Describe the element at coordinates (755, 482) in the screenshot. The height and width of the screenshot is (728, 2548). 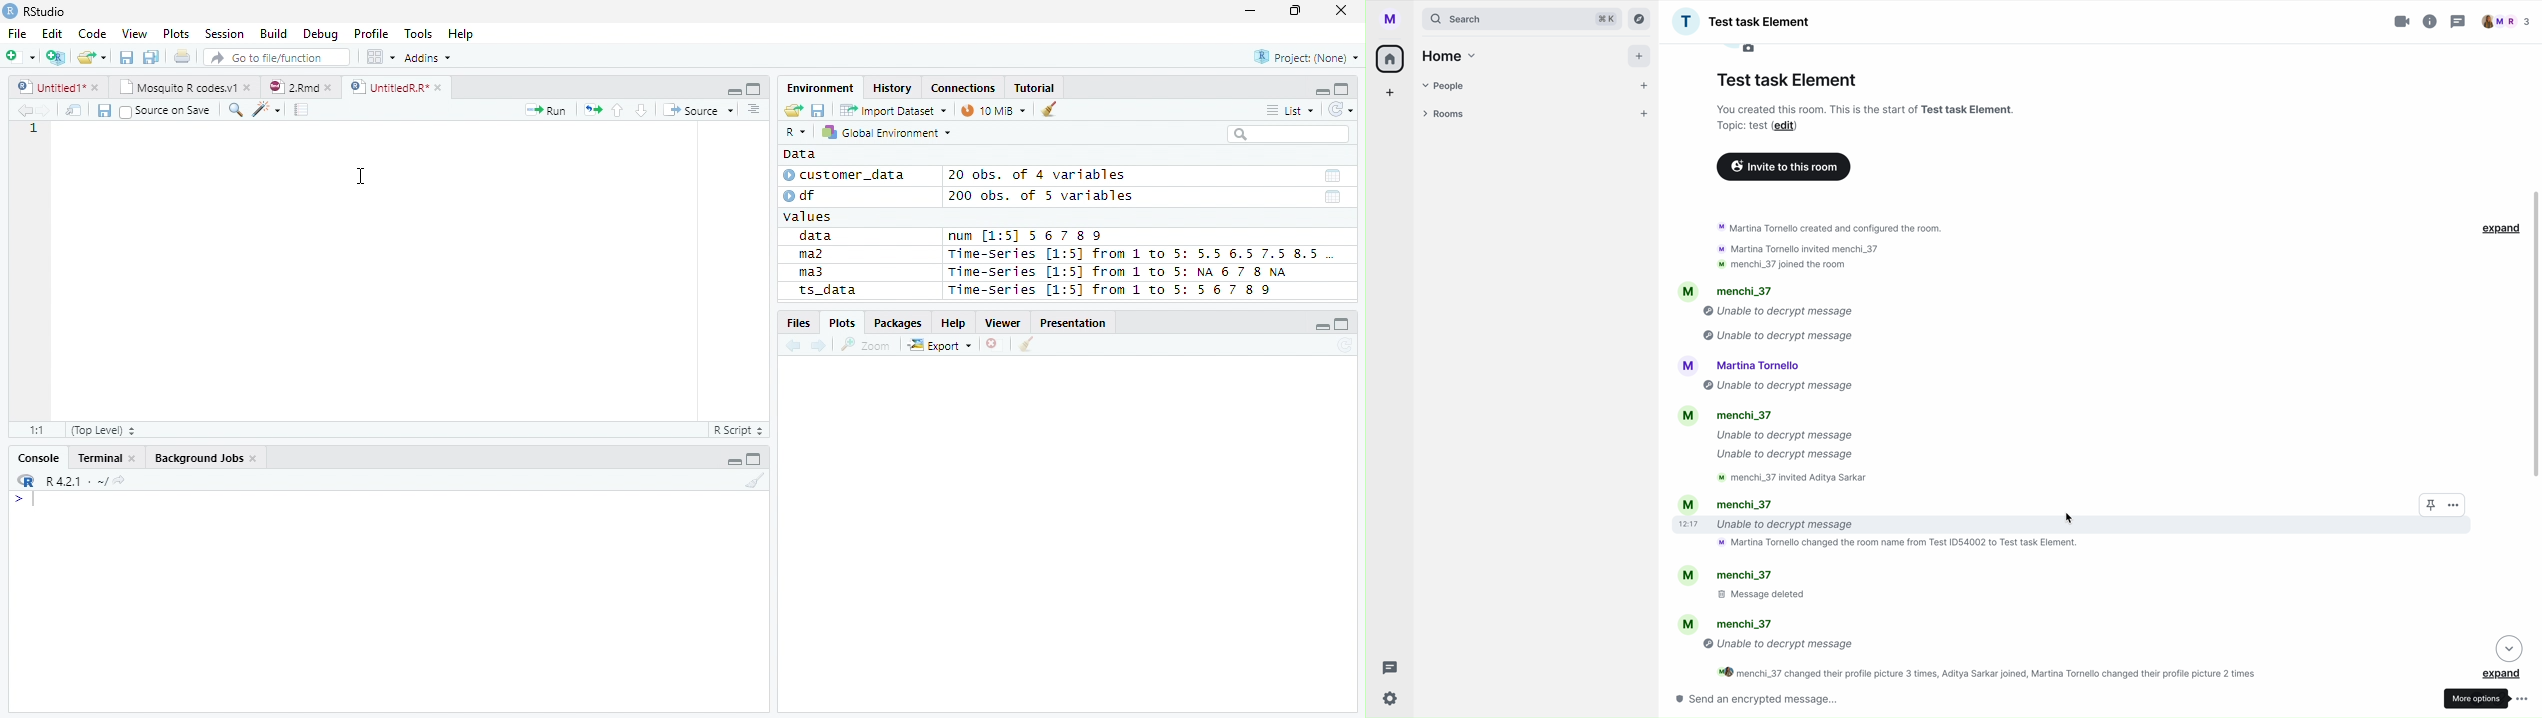
I see `Clean` at that location.